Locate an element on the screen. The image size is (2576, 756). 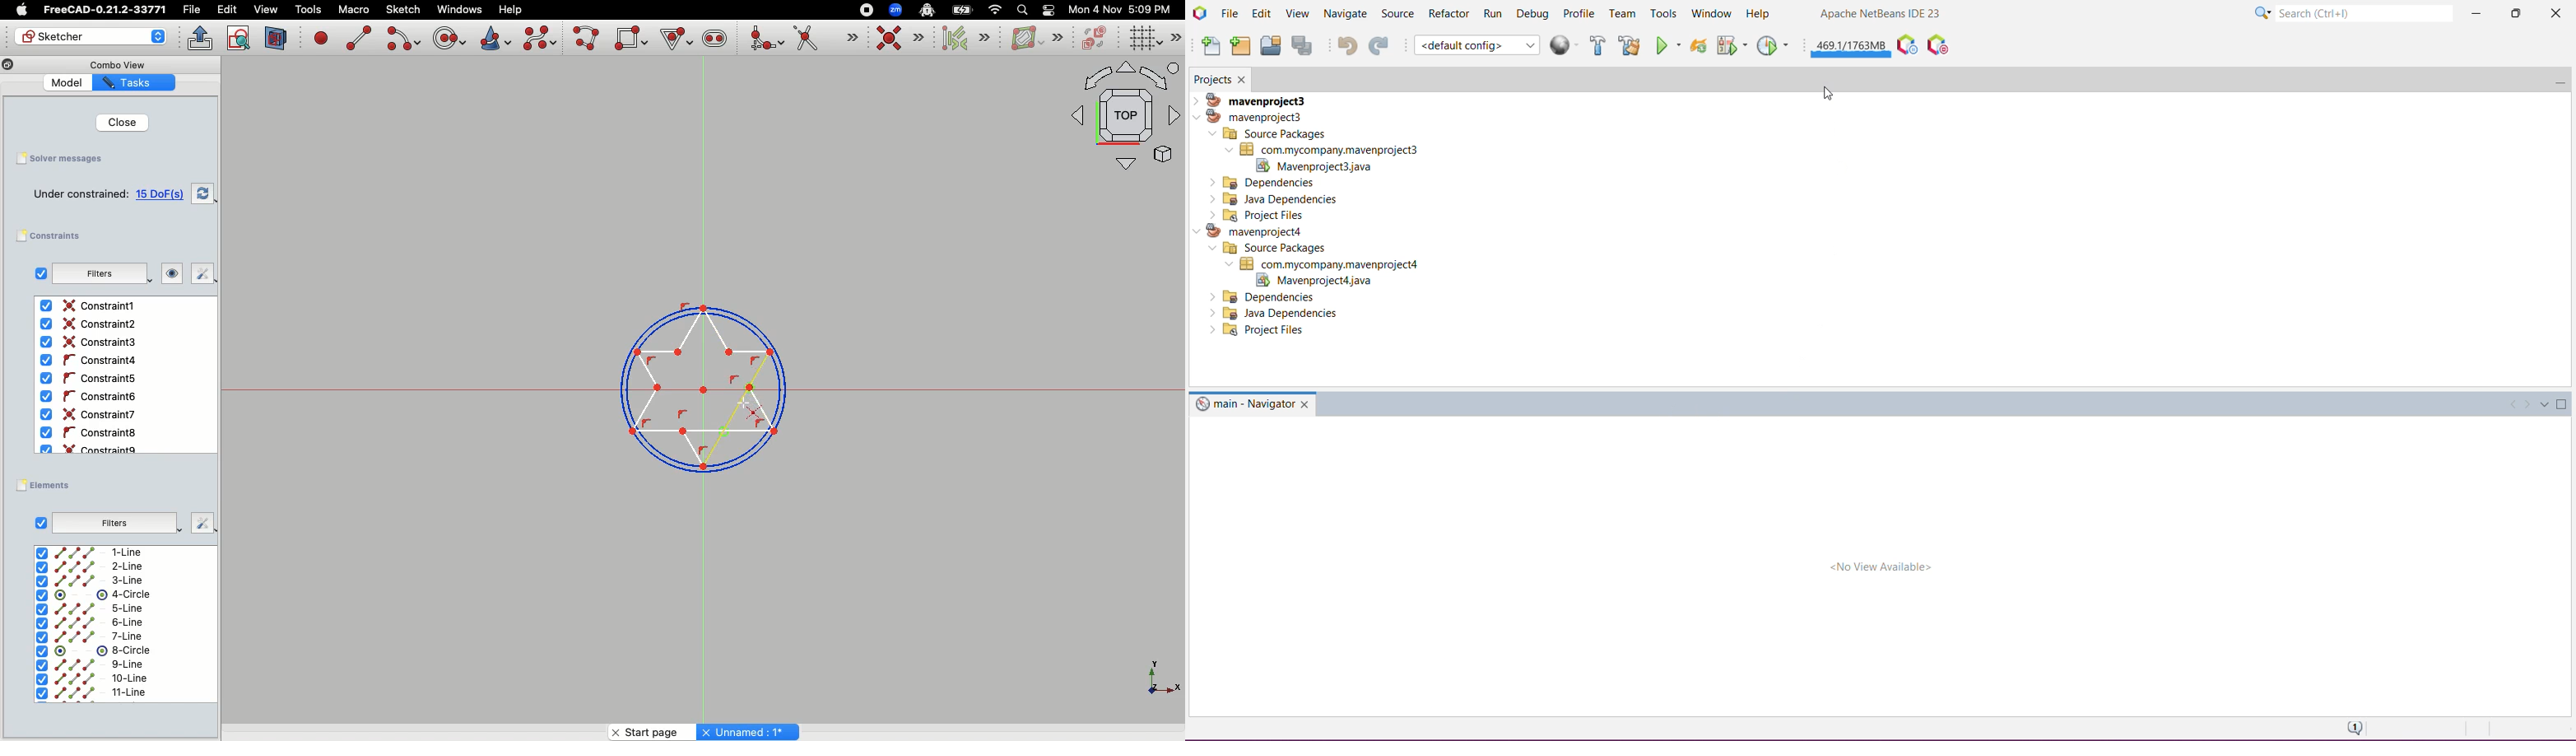
Elements is located at coordinates (48, 485).